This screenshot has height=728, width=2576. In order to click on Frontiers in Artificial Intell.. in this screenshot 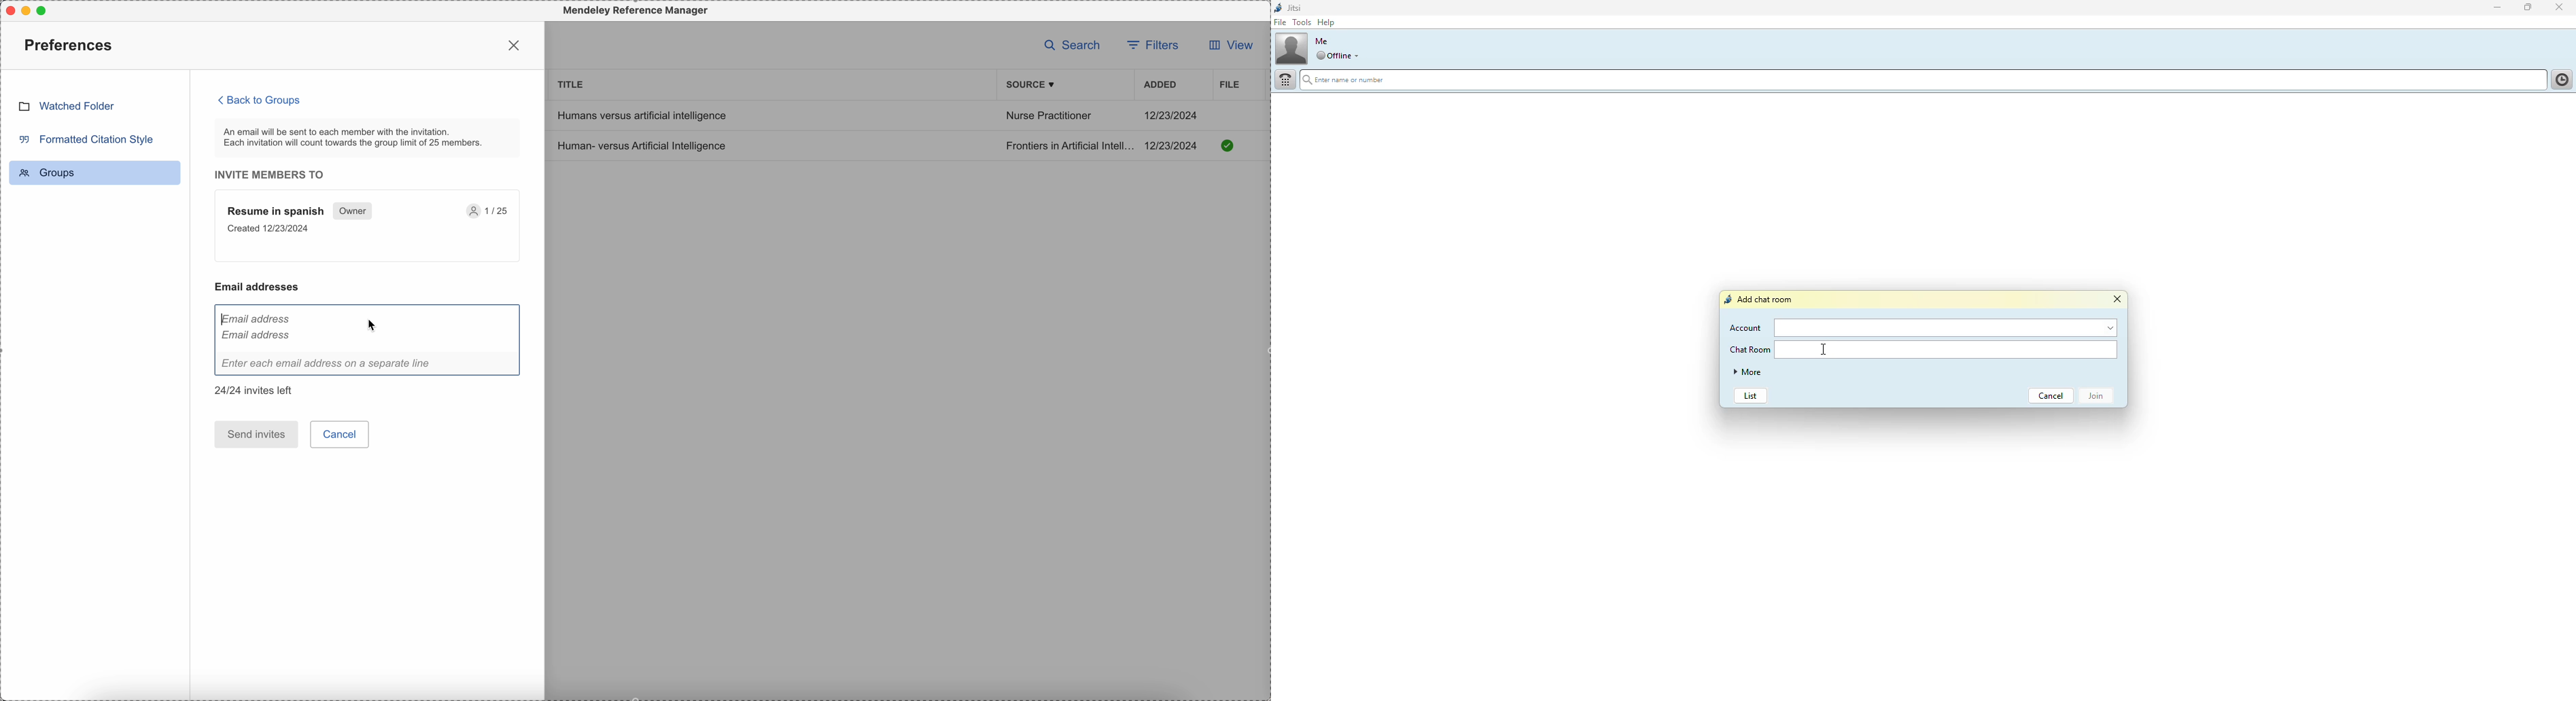, I will do `click(1068, 145)`.